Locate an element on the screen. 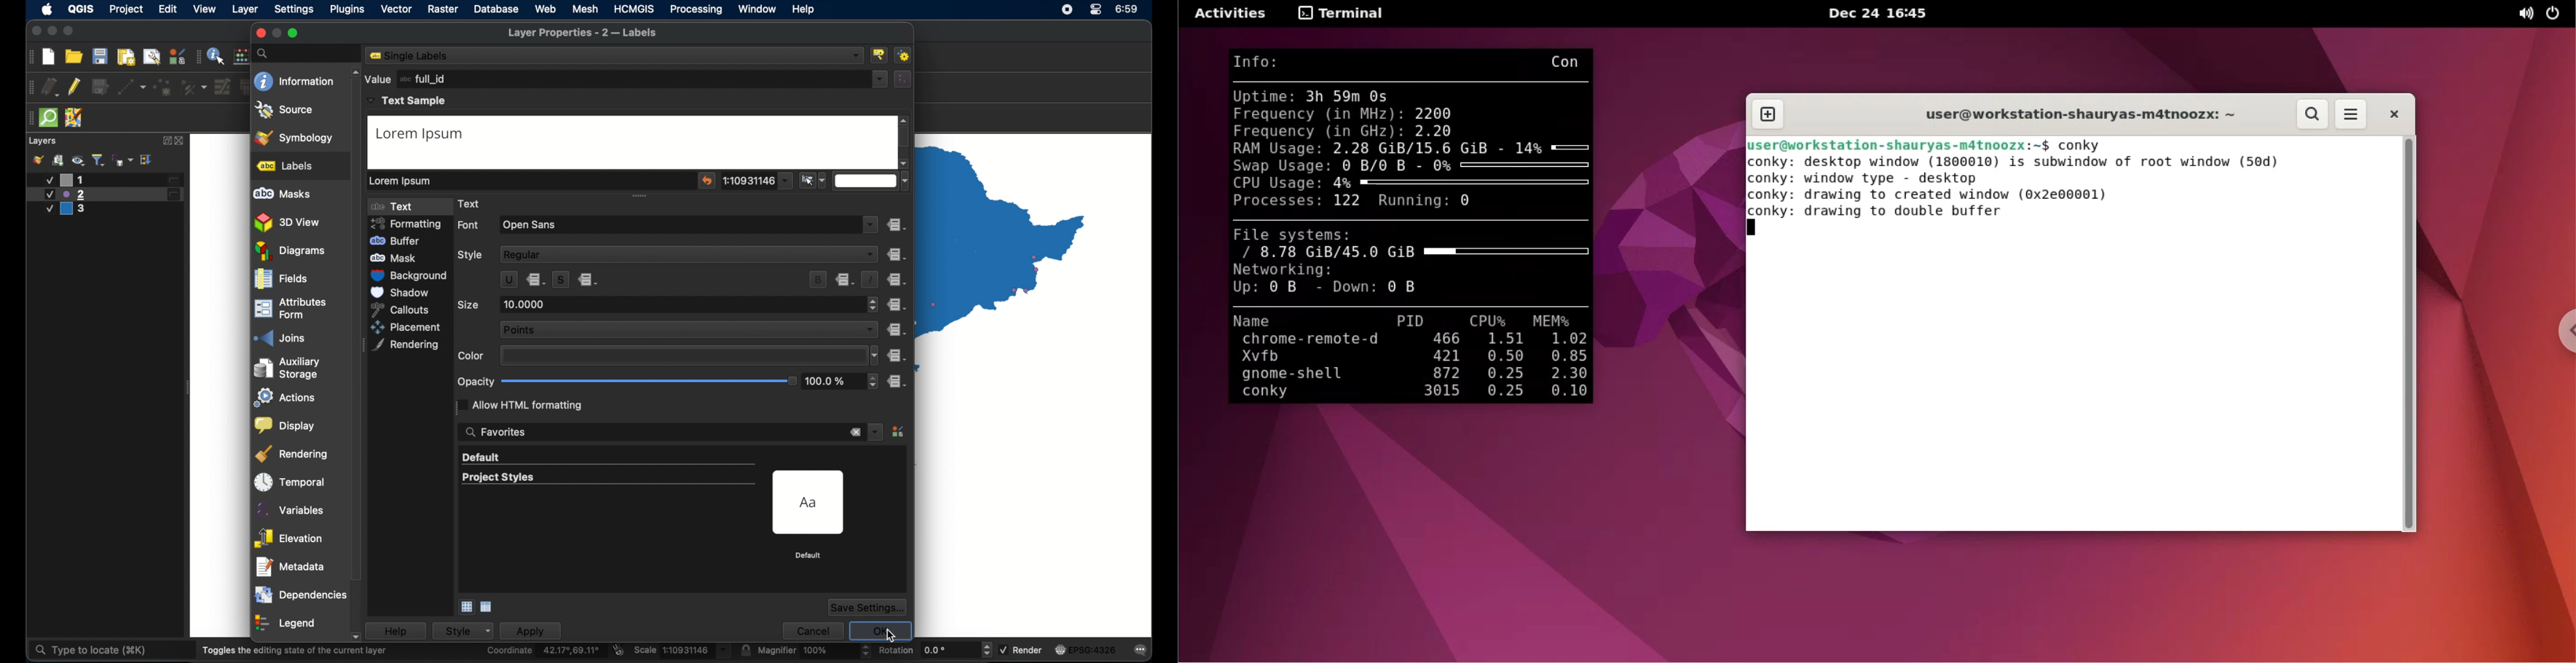  close is located at coordinates (181, 141).